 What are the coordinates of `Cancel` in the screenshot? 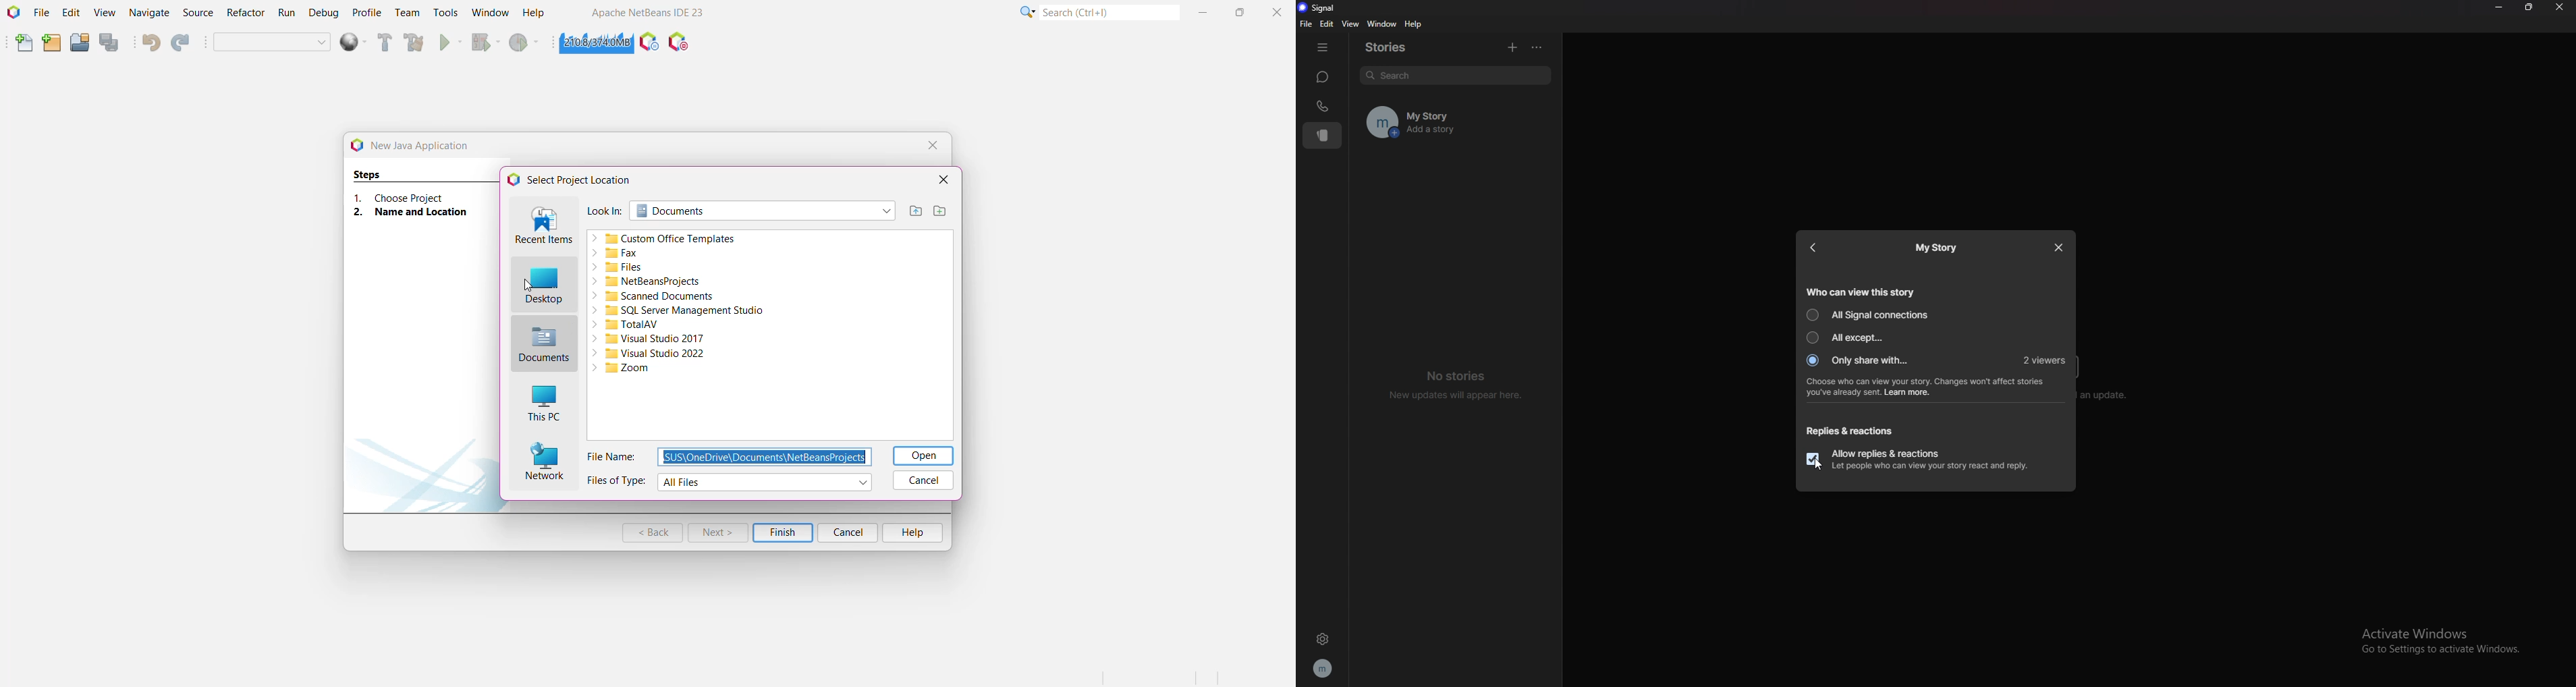 It's located at (923, 481).